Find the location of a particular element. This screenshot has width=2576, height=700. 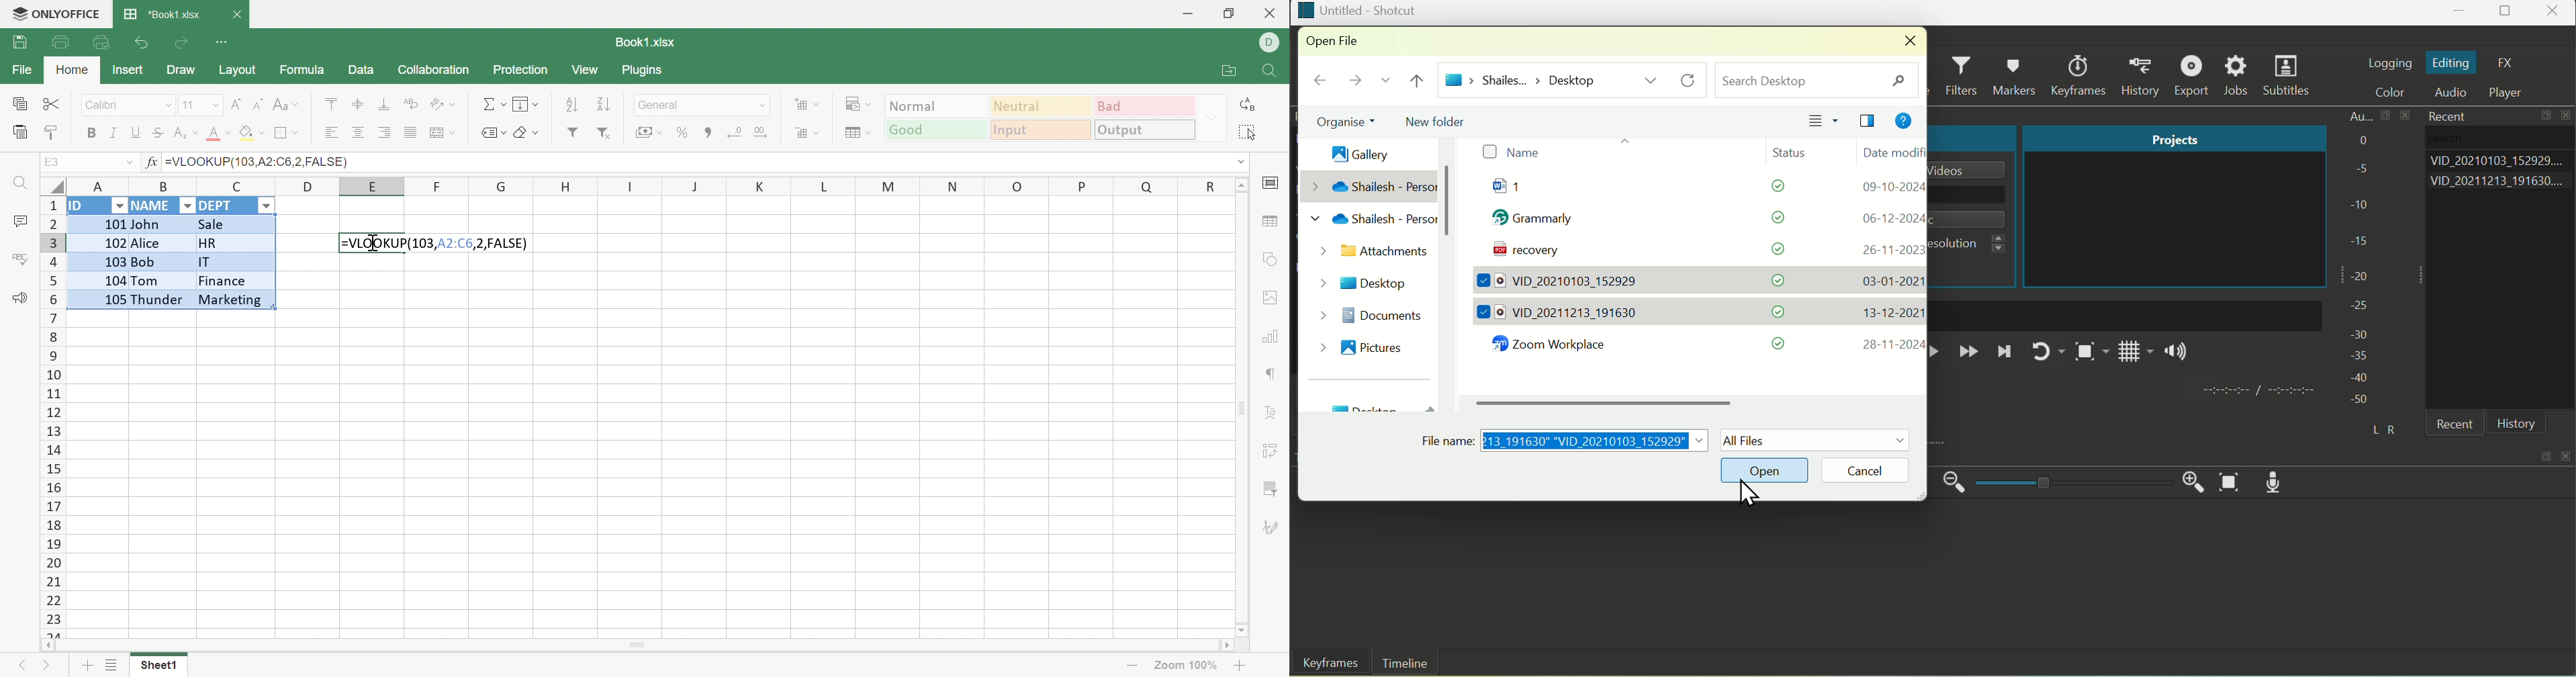

date is located at coordinates (1888, 313).